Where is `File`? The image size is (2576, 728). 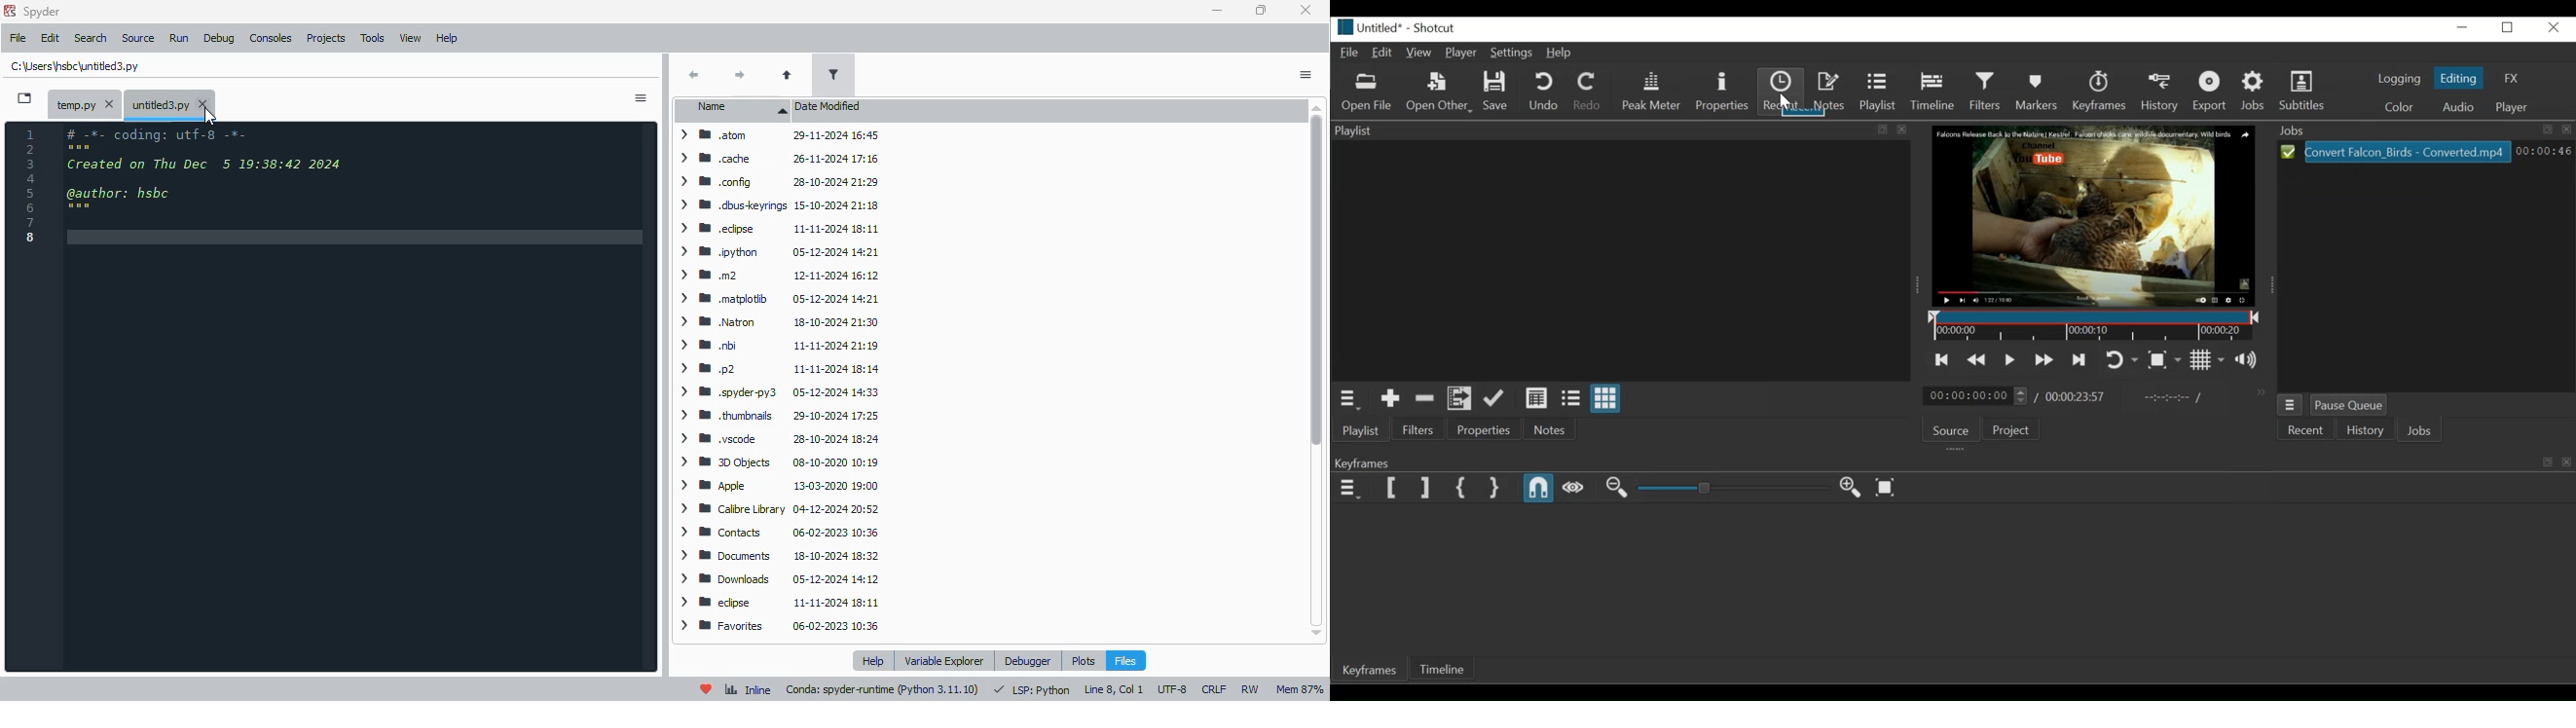 File is located at coordinates (2395, 153).